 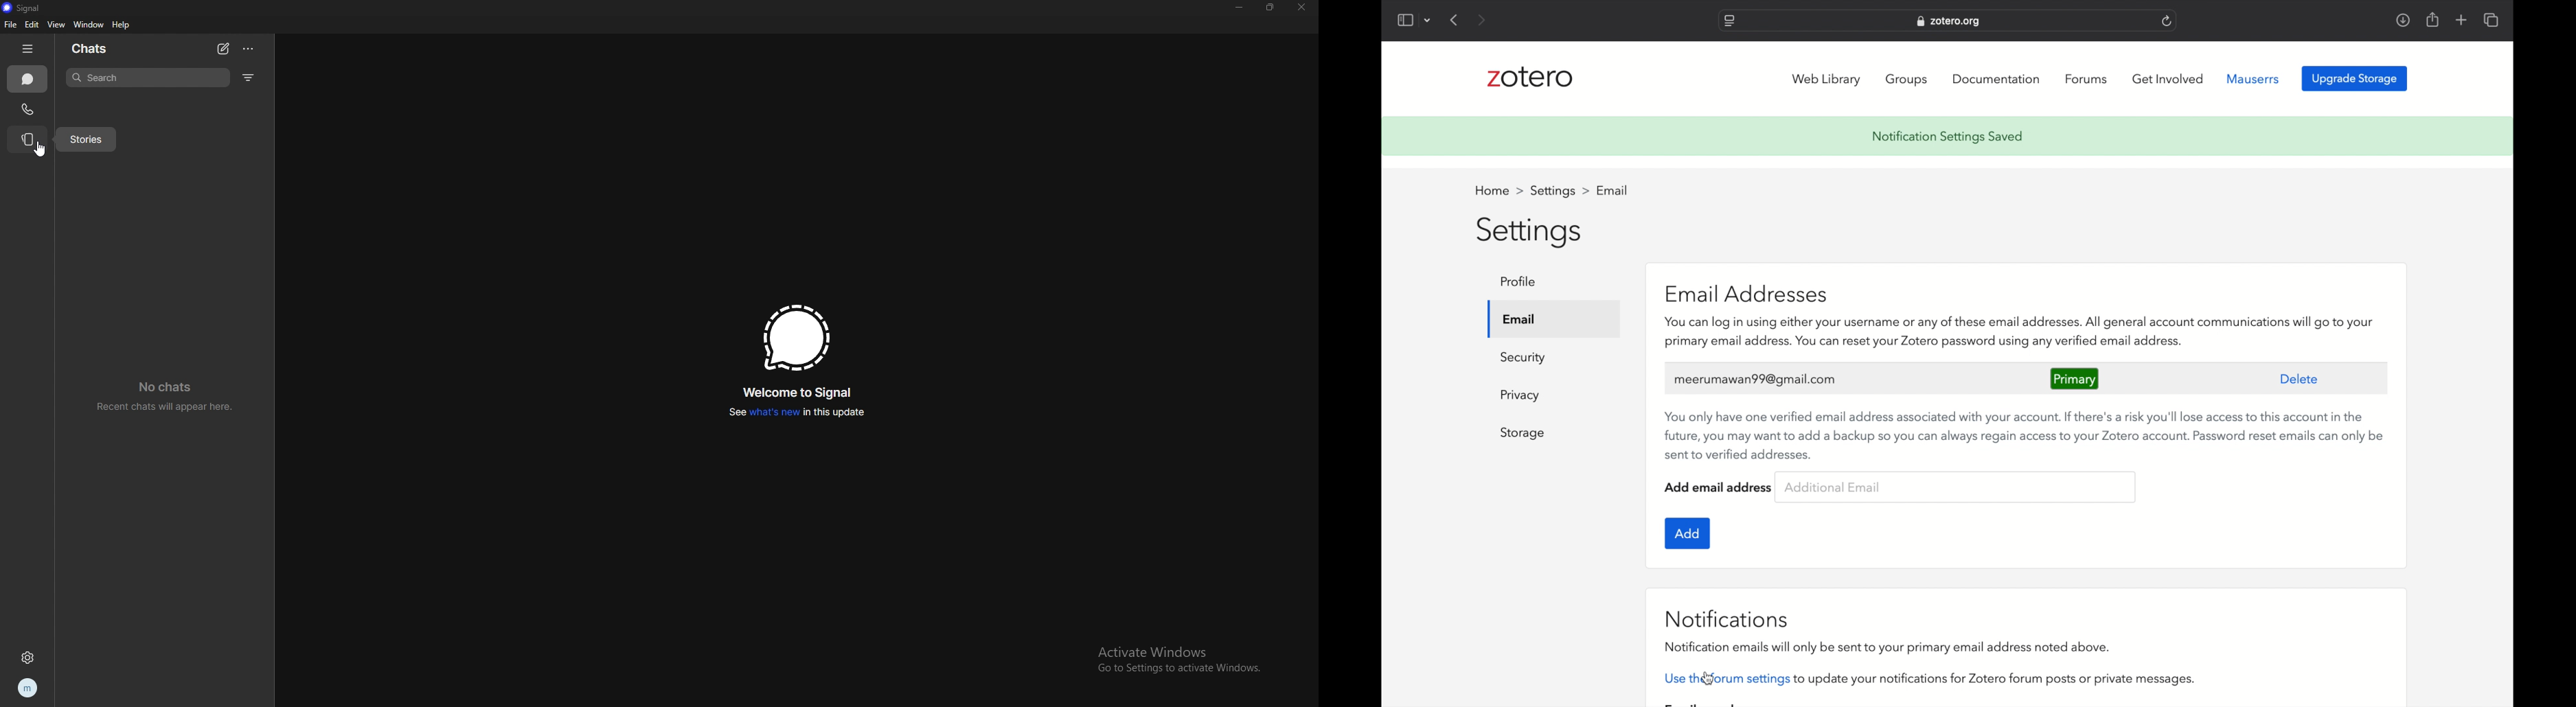 What do you see at coordinates (55, 25) in the screenshot?
I see `view` at bounding box center [55, 25].